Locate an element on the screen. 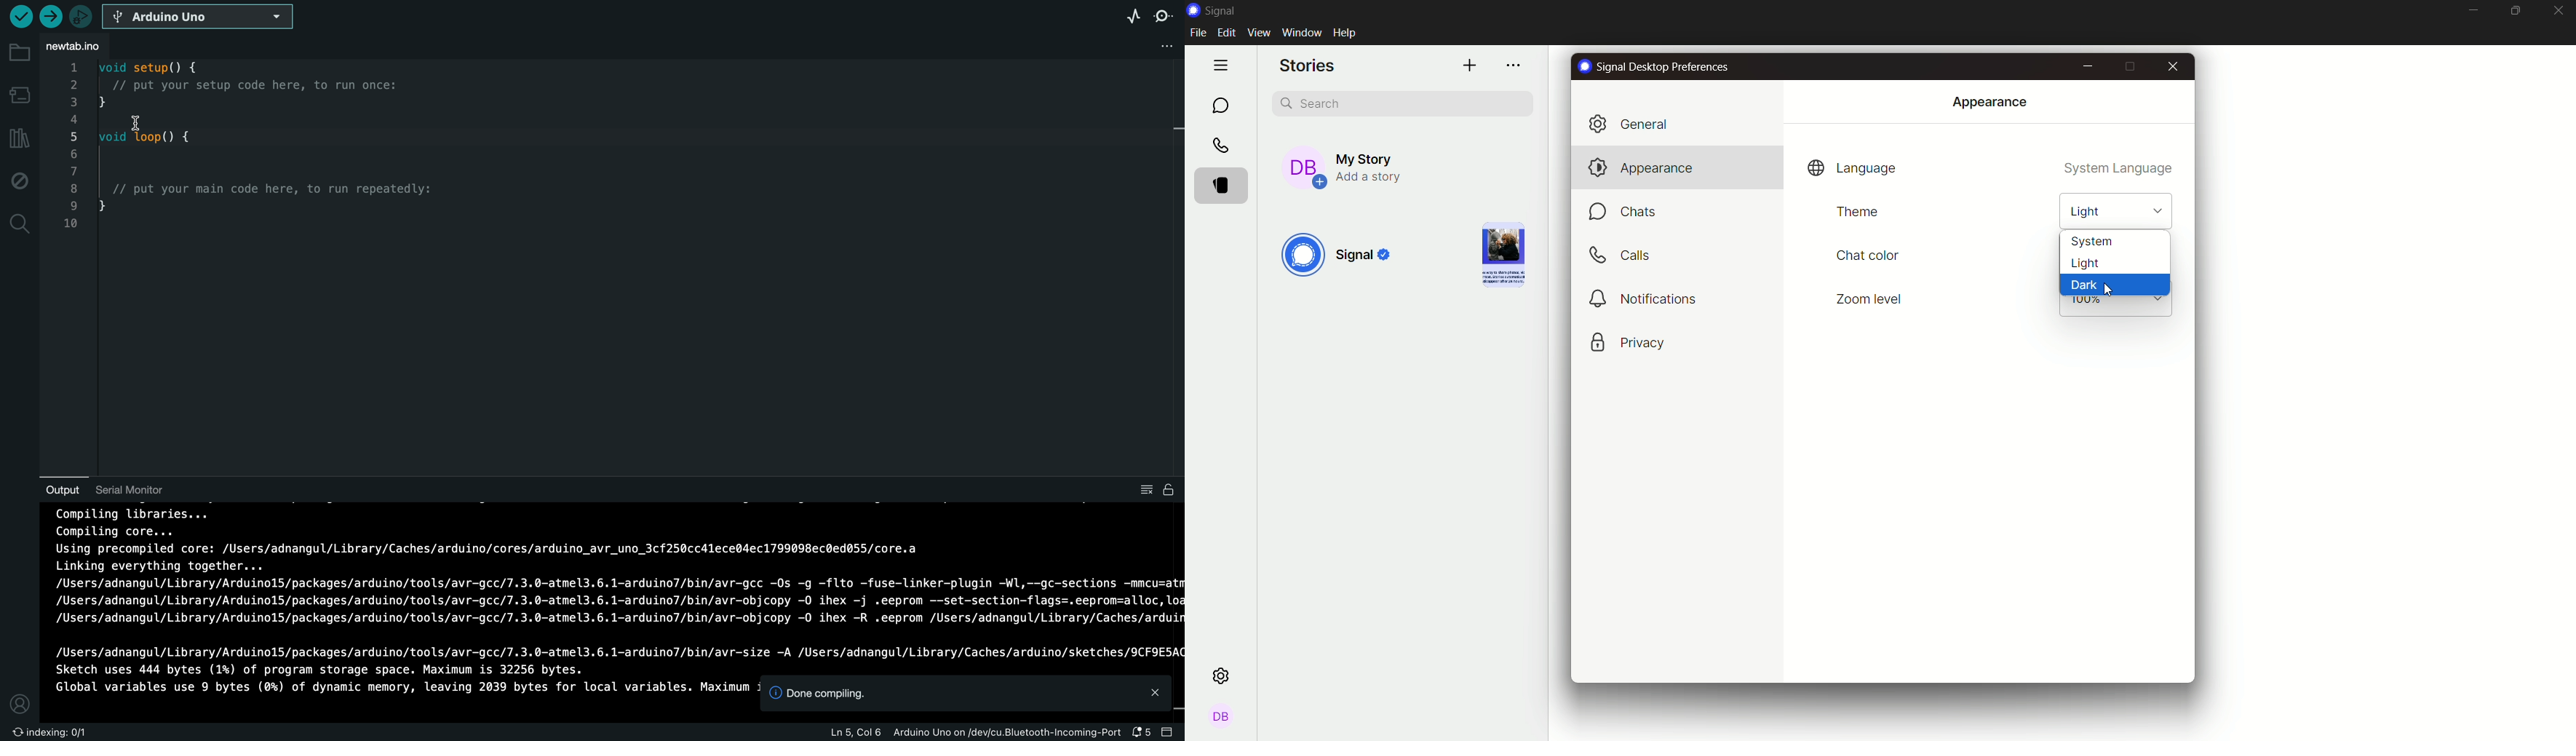 This screenshot has width=2576, height=756. window is located at coordinates (1302, 31).